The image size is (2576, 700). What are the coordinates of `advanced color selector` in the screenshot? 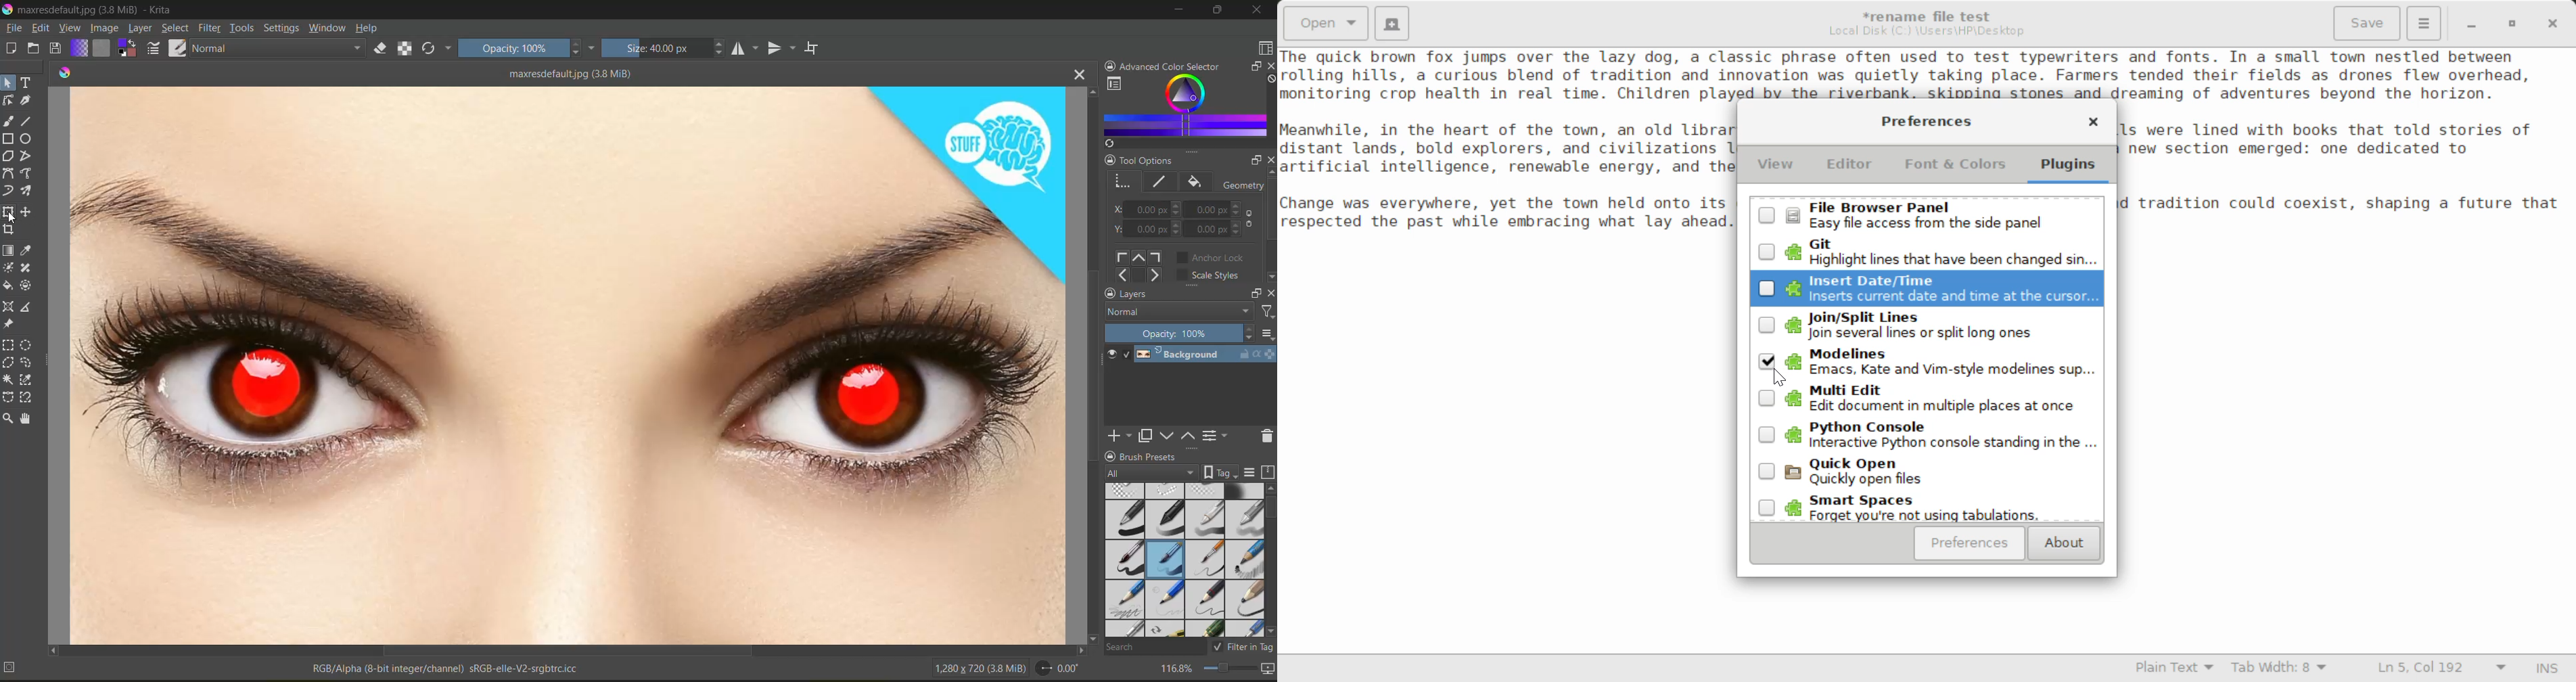 It's located at (1184, 107).